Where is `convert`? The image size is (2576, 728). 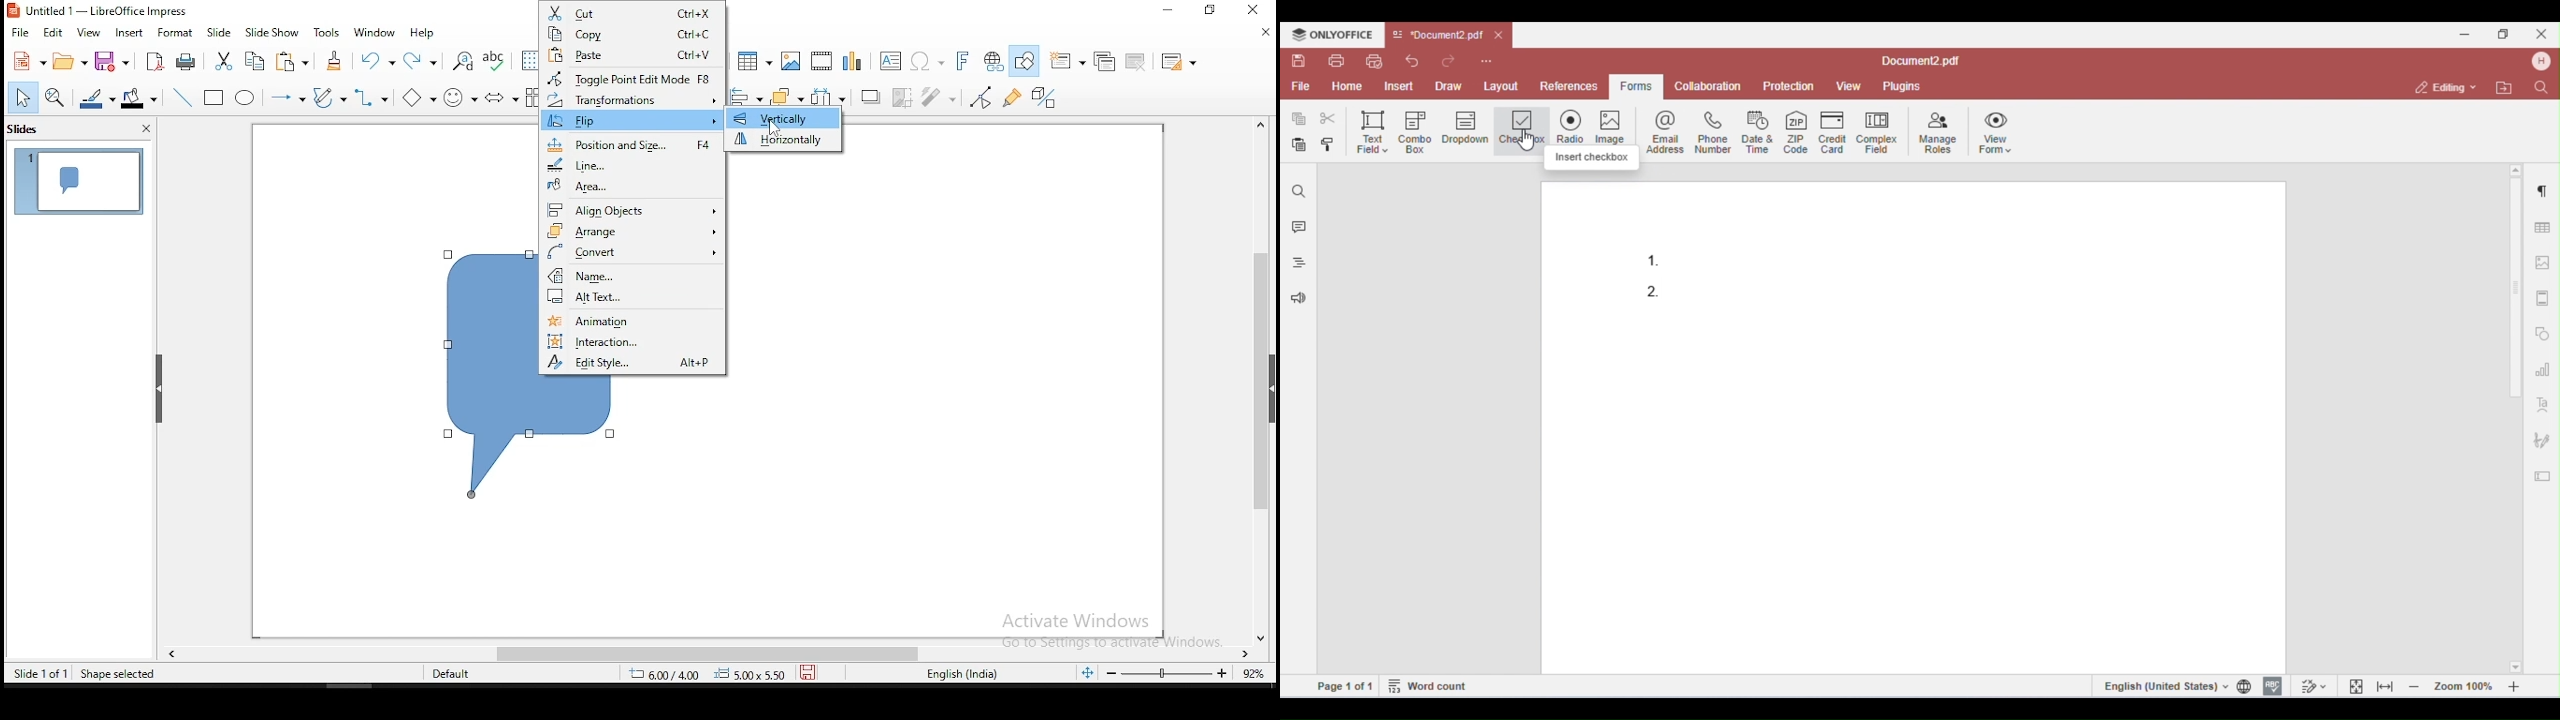 convert is located at coordinates (631, 252).